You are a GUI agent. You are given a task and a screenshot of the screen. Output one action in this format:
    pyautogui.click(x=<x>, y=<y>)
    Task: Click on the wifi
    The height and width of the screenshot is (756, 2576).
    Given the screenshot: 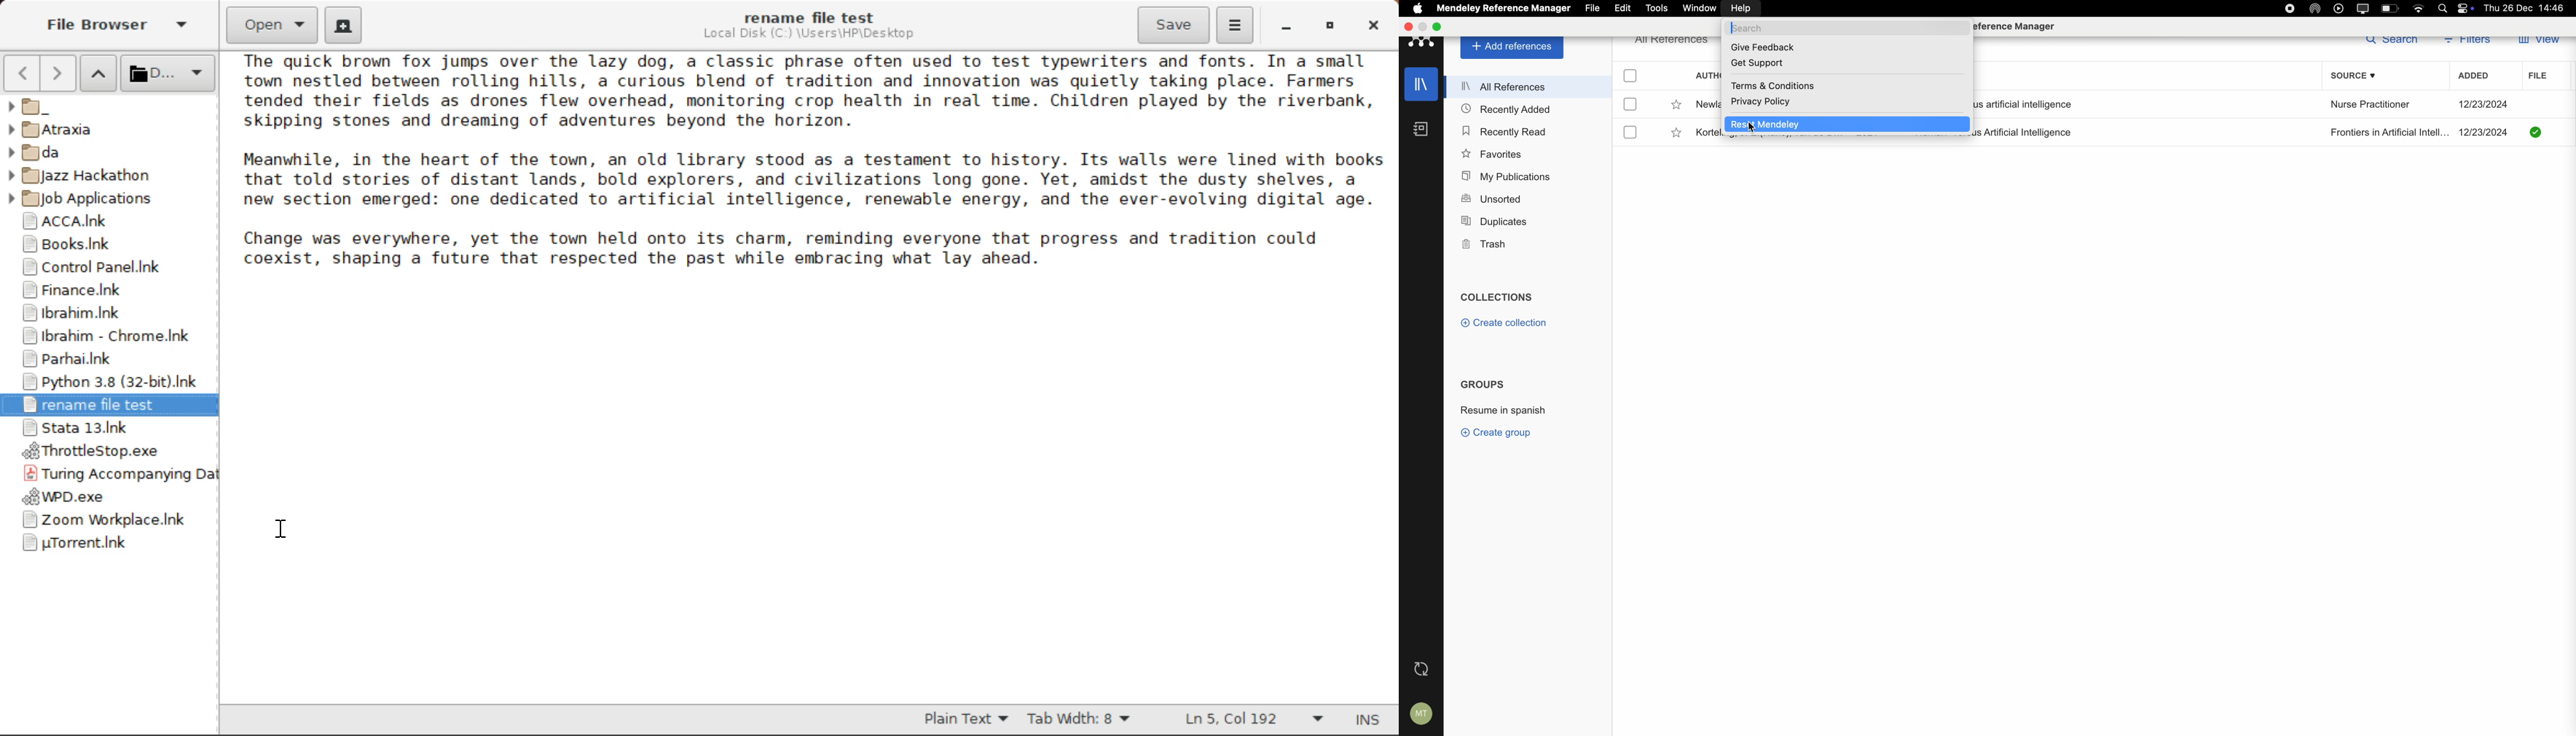 What is the action you would take?
    pyautogui.click(x=2421, y=8)
    